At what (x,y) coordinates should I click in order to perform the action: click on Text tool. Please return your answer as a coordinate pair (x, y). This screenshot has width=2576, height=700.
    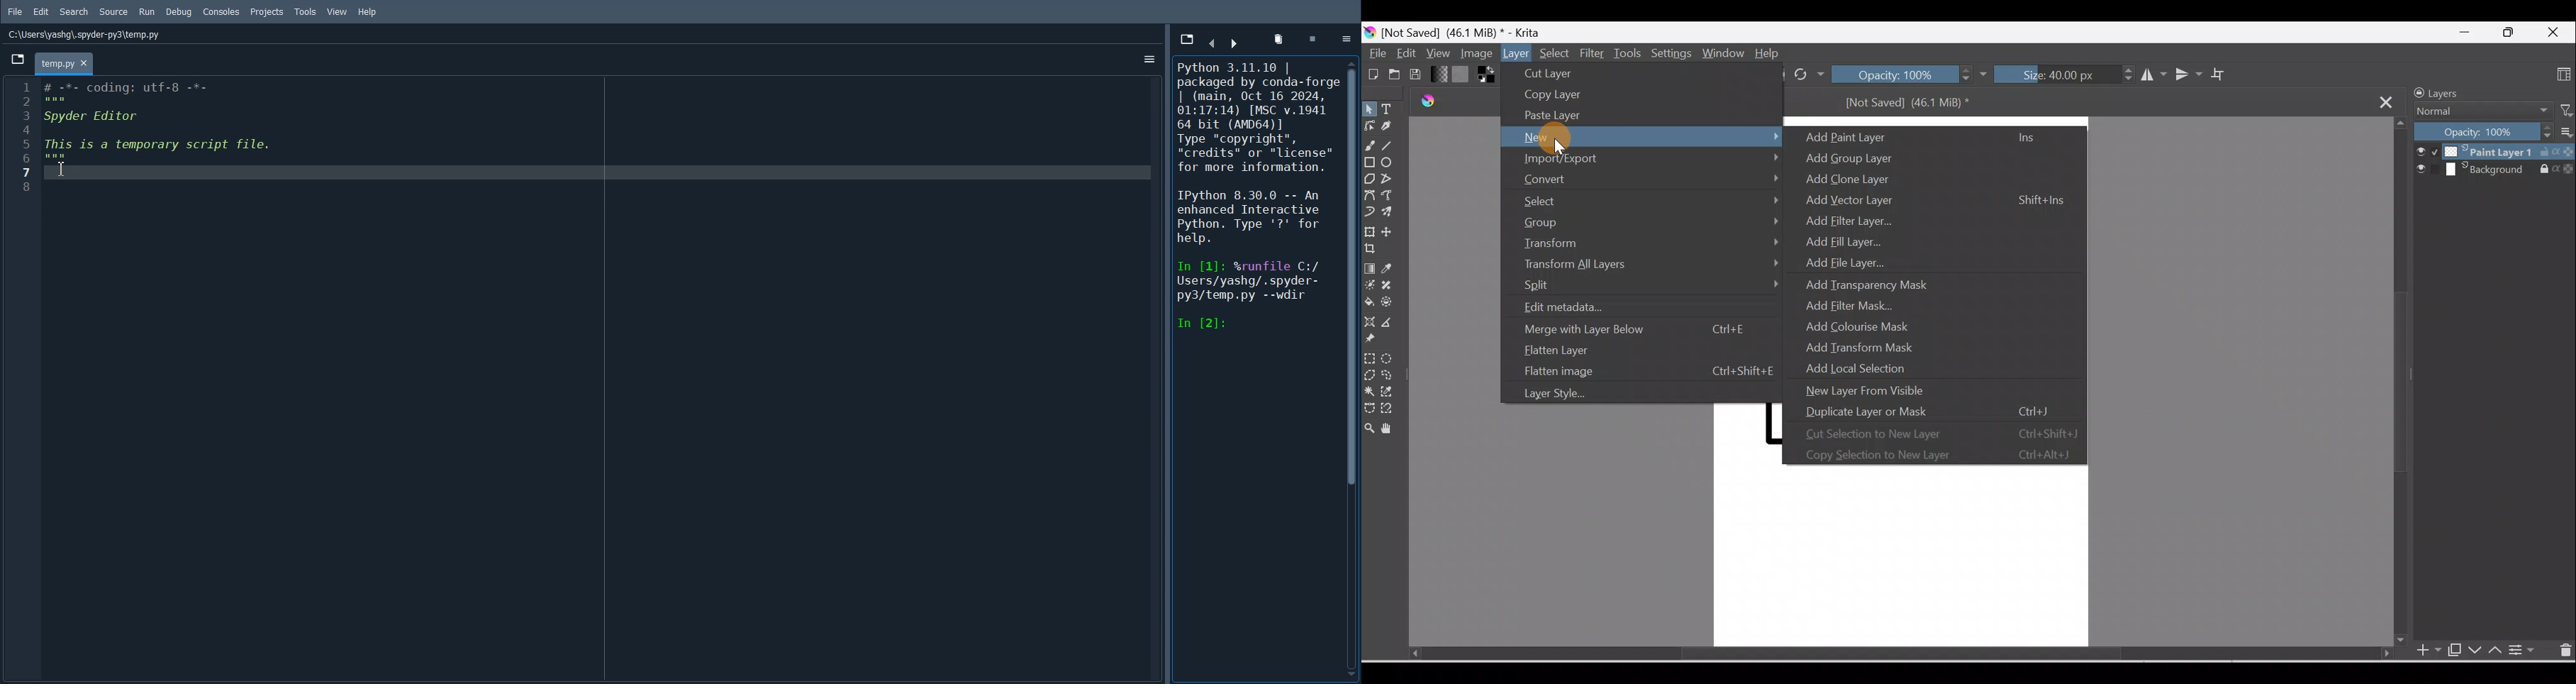
    Looking at the image, I should click on (1392, 110).